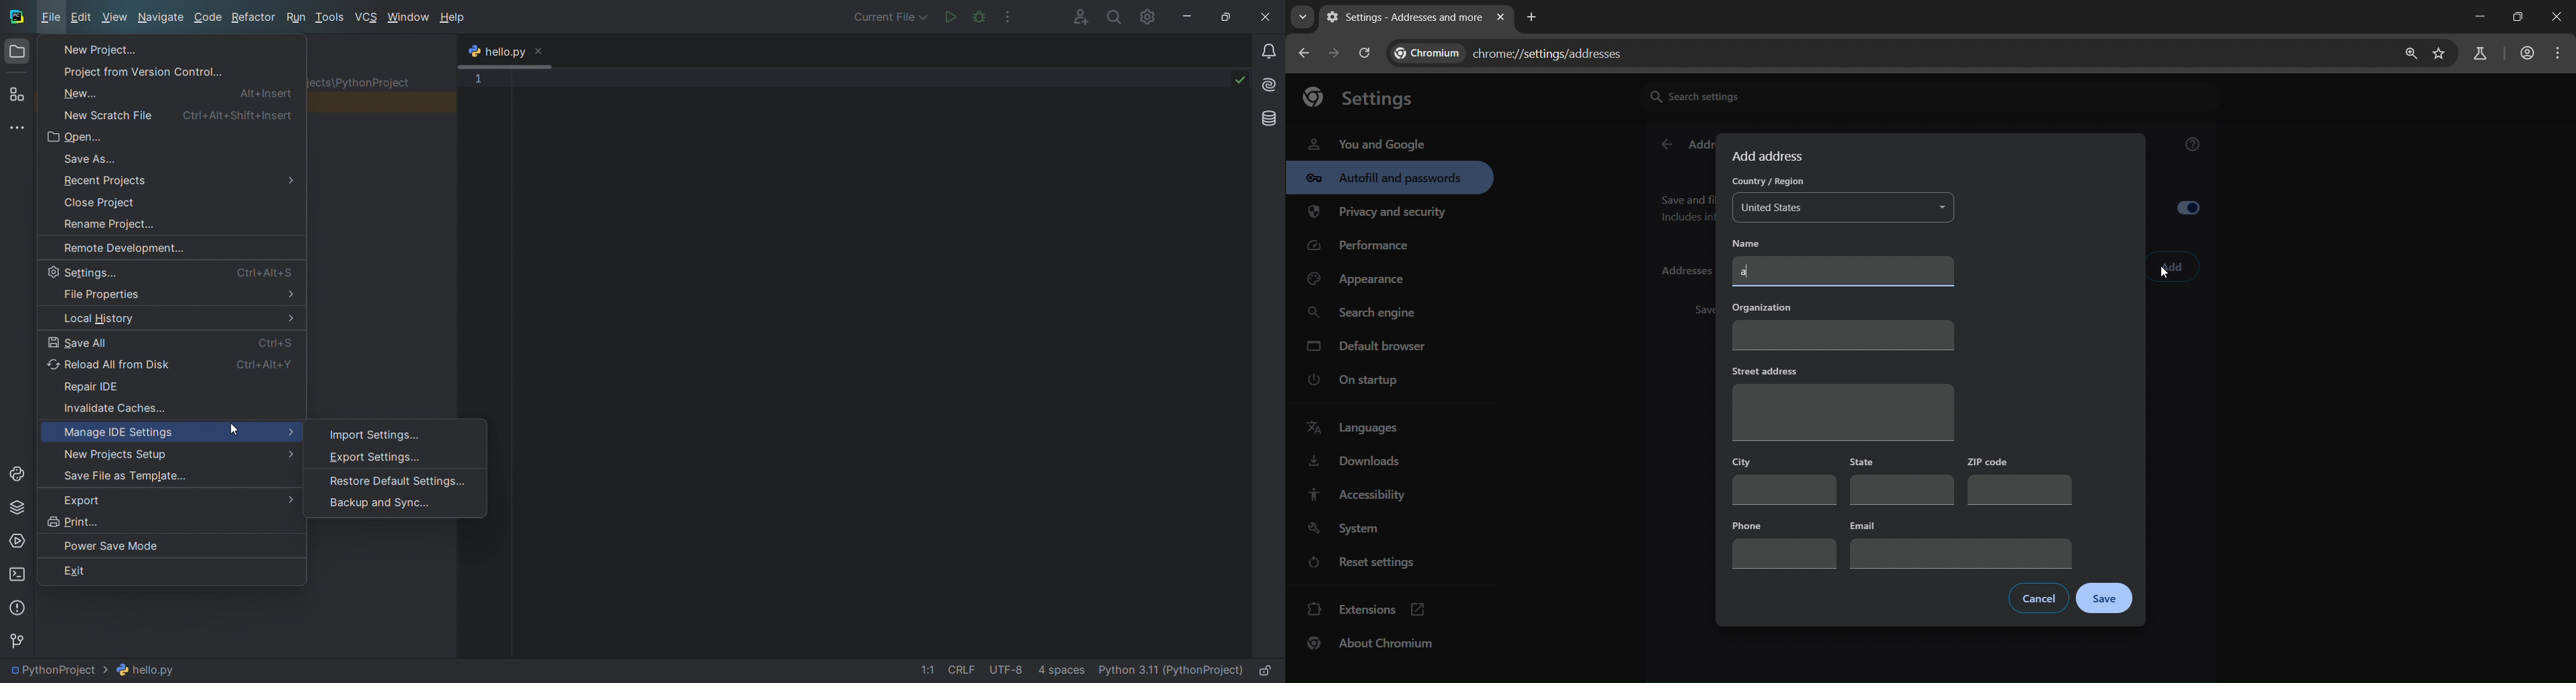 The height and width of the screenshot is (700, 2576). What do you see at coordinates (1148, 15) in the screenshot?
I see `settings` at bounding box center [1148, 15].